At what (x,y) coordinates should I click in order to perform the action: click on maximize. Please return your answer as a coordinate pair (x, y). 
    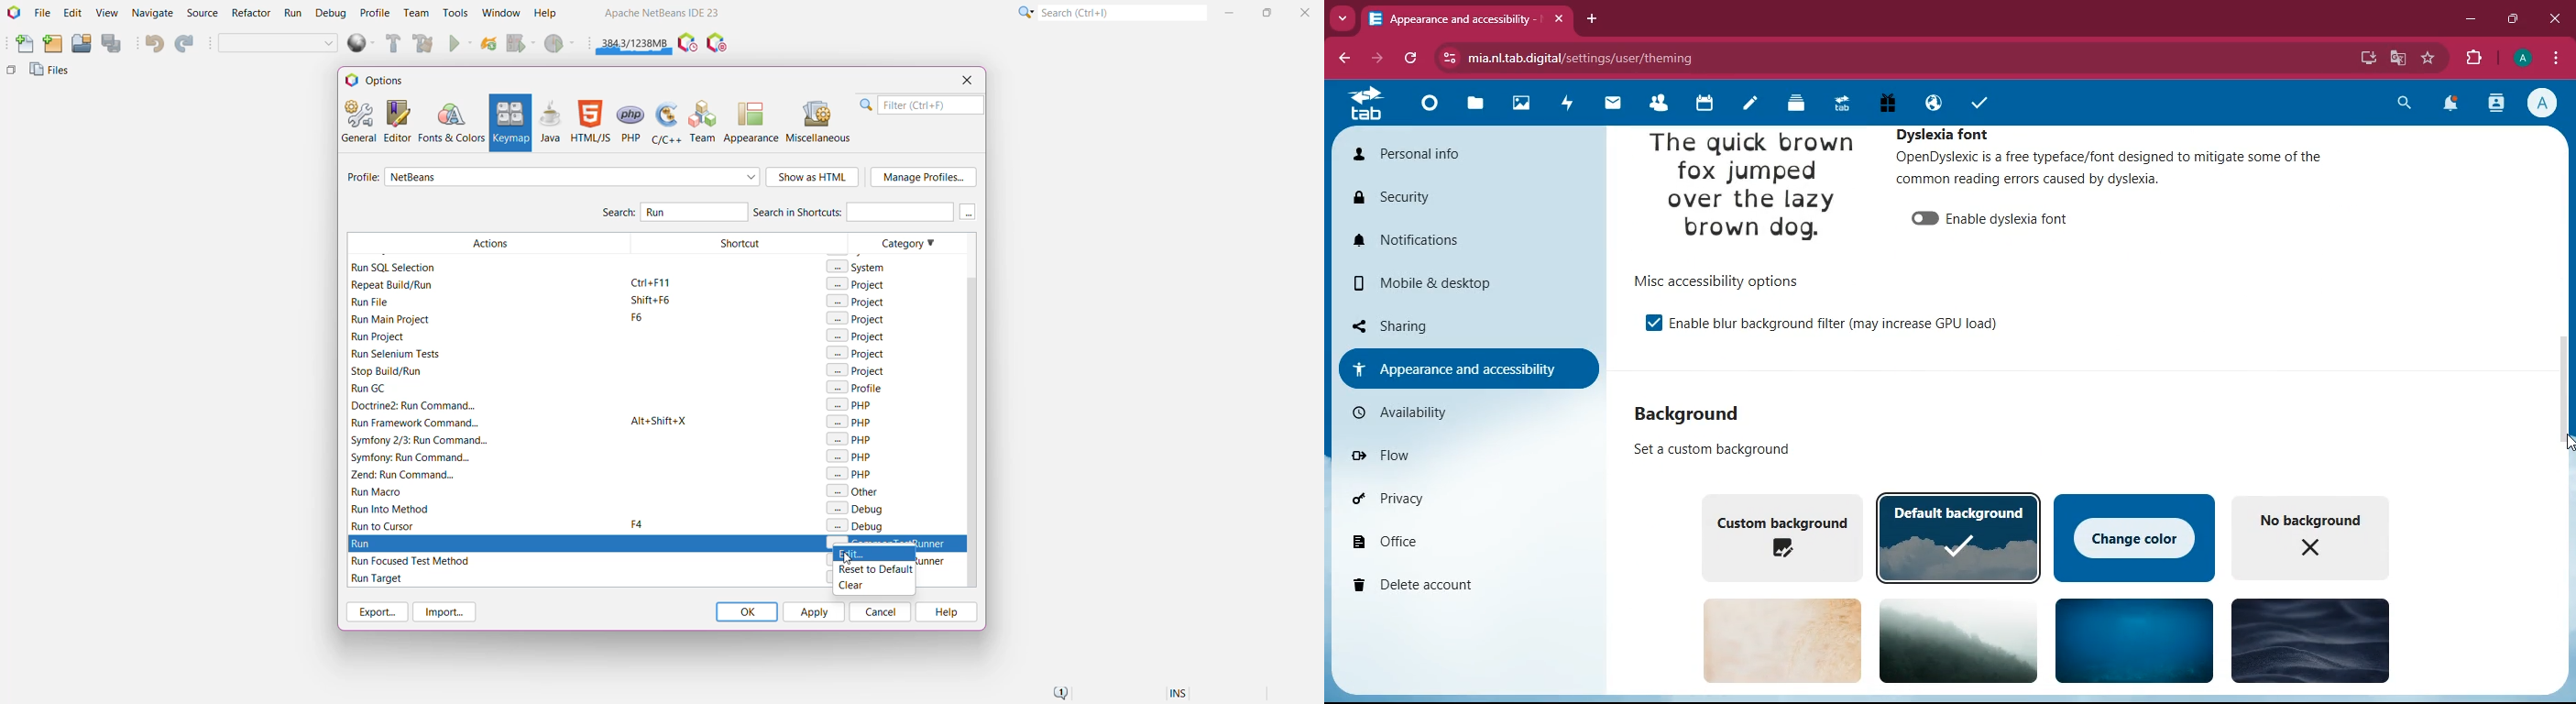
    Looking at the image, I should click on (2515, 19).